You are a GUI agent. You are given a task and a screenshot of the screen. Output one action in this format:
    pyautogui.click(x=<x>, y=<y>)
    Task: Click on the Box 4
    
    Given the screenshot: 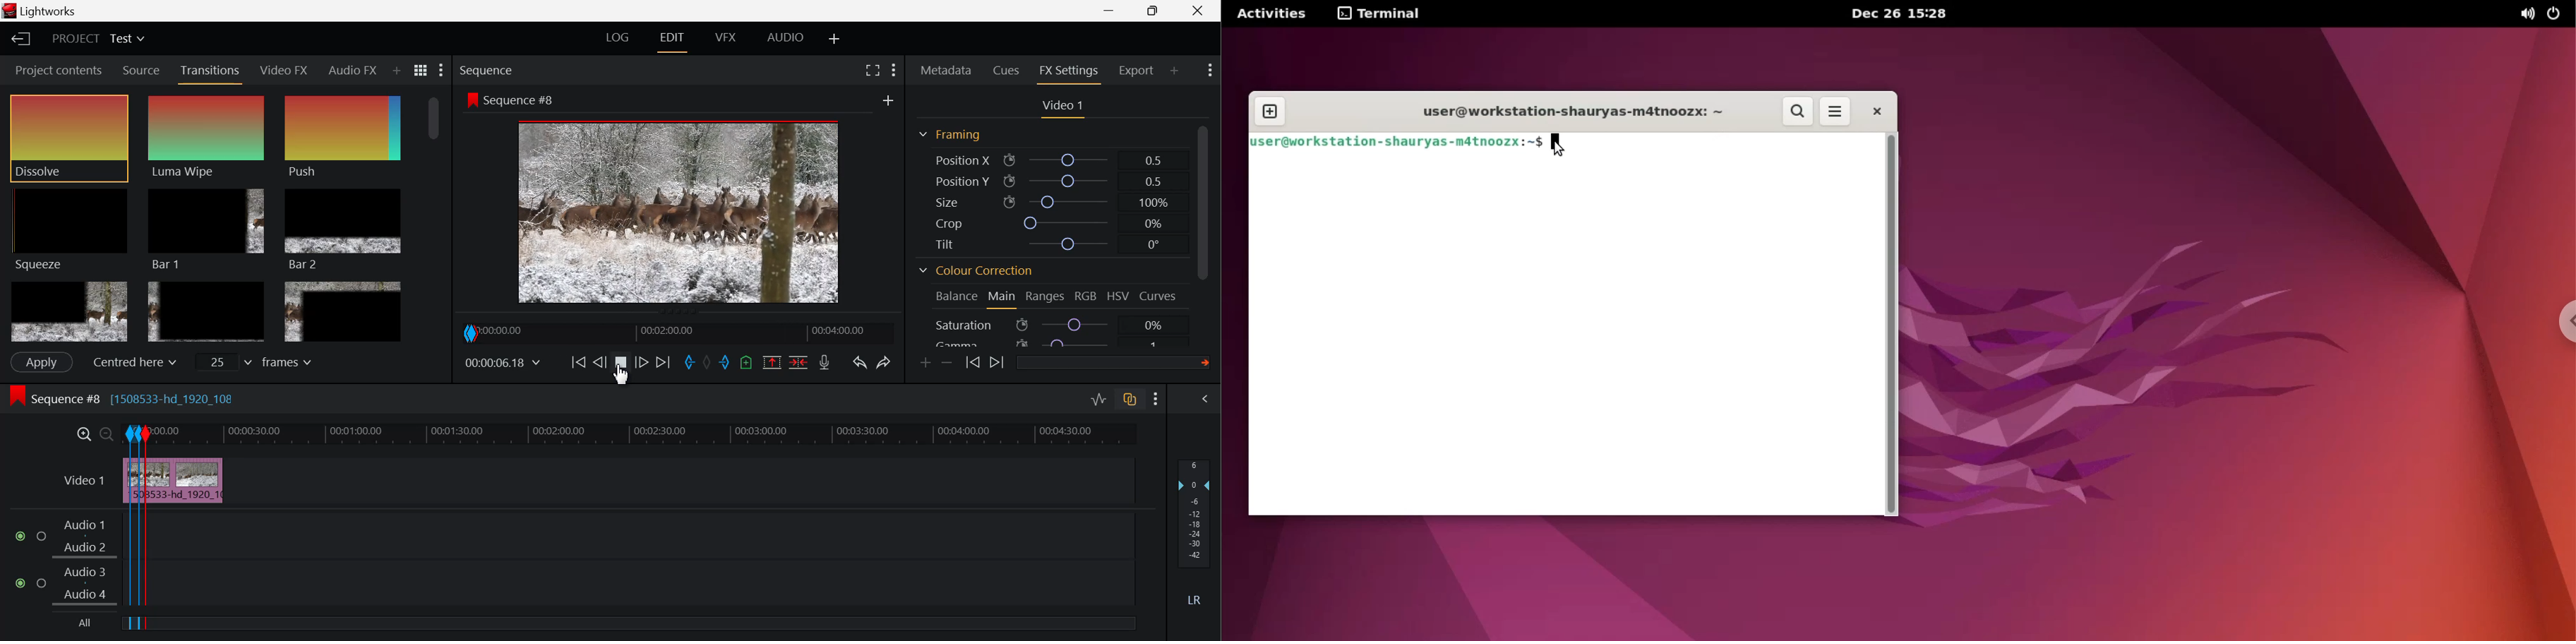 What is the action you would take?
    pyautogui.click(x=68, y=312)
    